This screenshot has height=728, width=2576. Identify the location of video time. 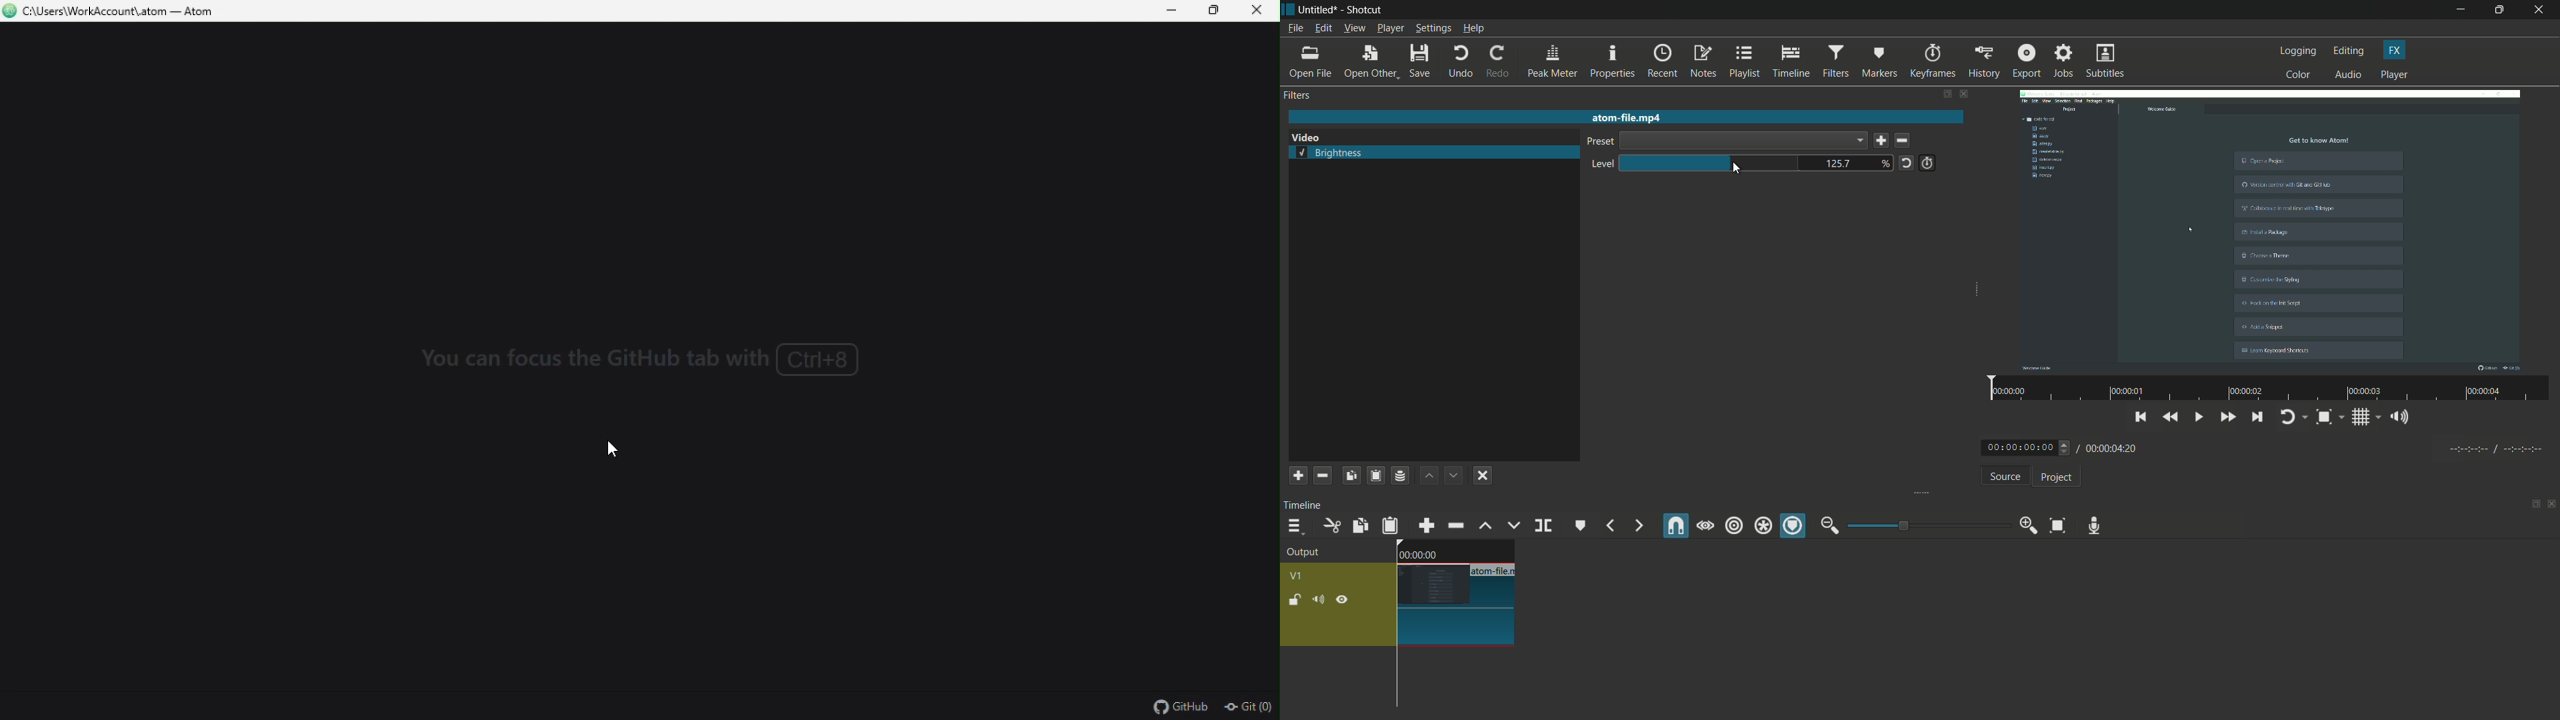
(2266, 389).